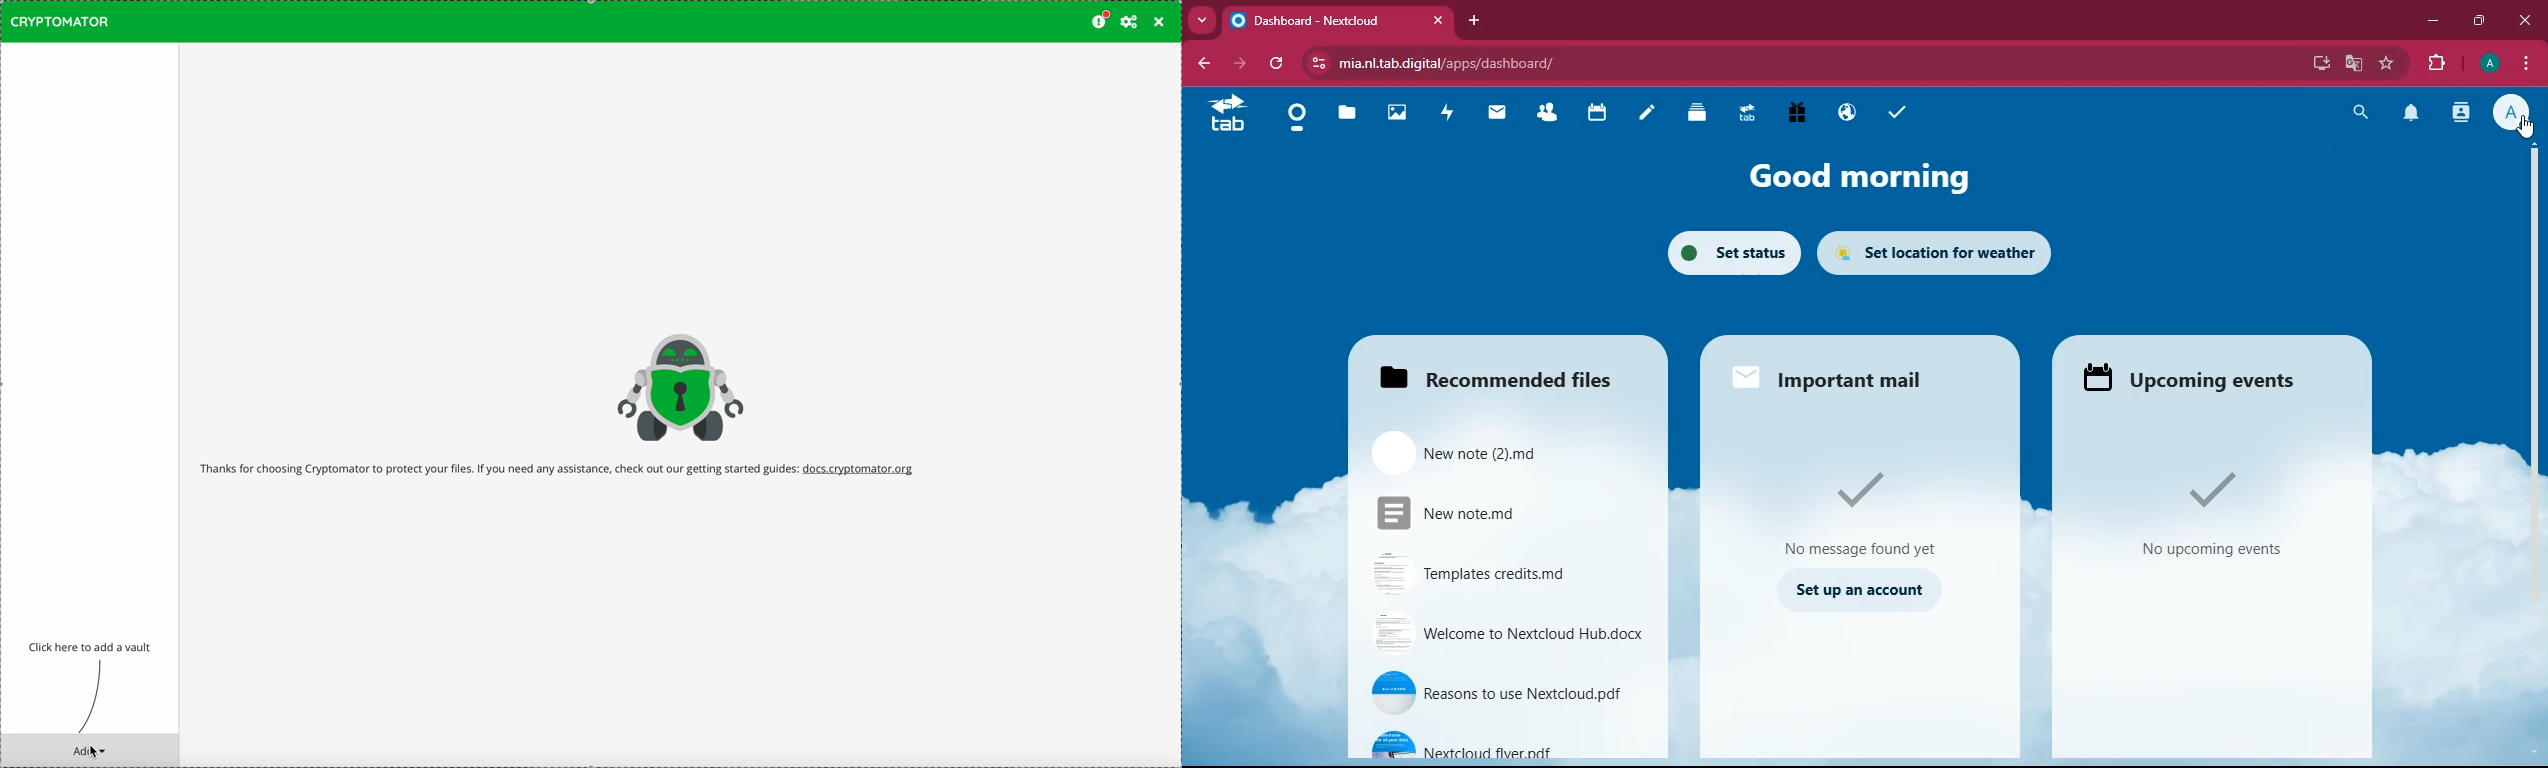  Describe the element at coordinates (1498, 572) in the screenshot. I see `Templates credits.md` at that location.